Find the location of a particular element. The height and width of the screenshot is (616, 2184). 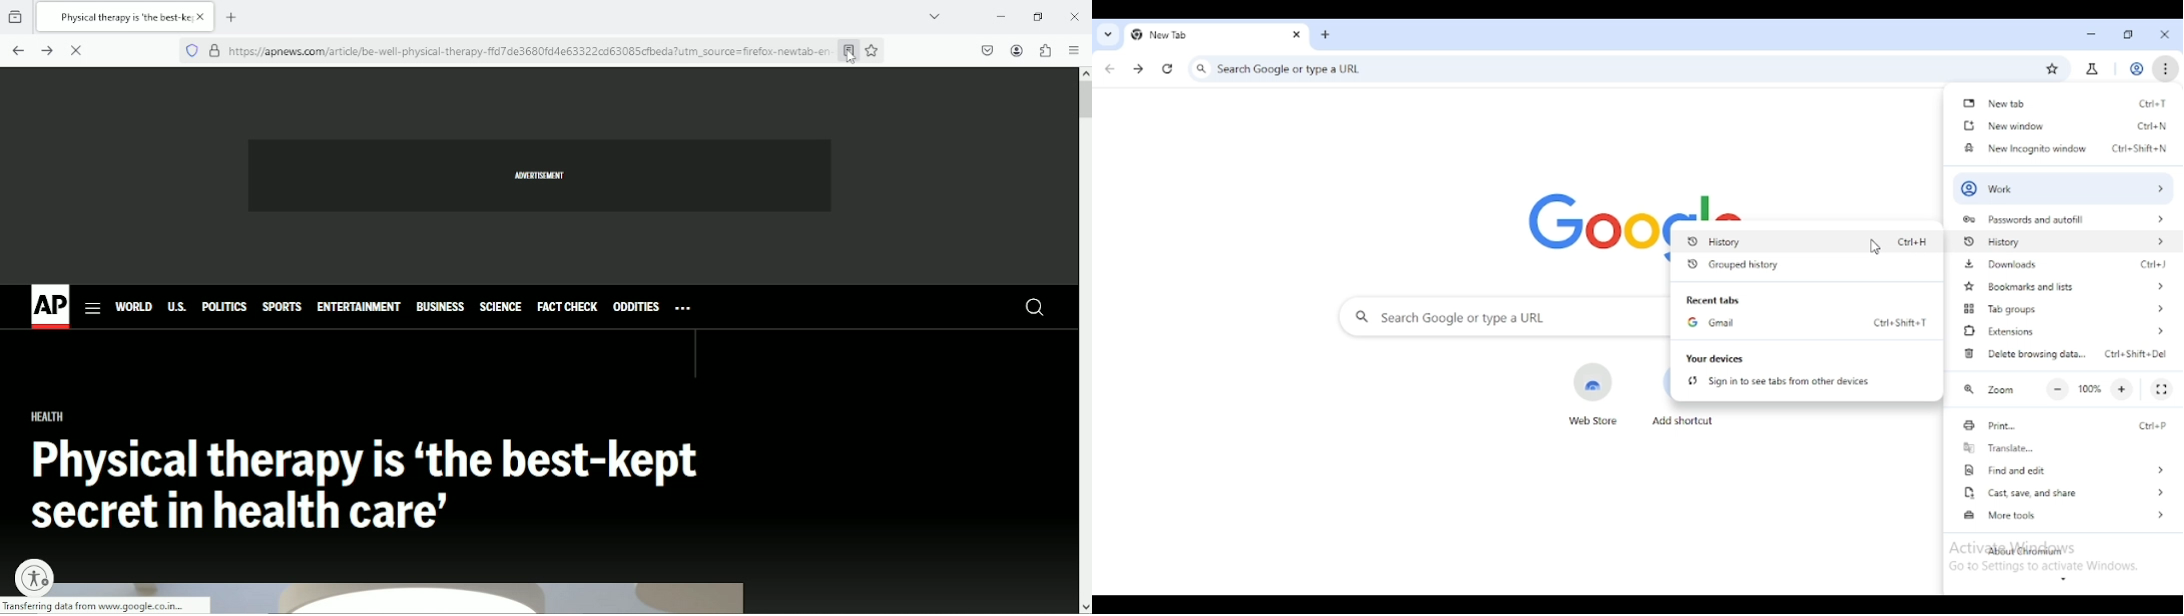

OPTIONS is located at coordinates (683, 308).